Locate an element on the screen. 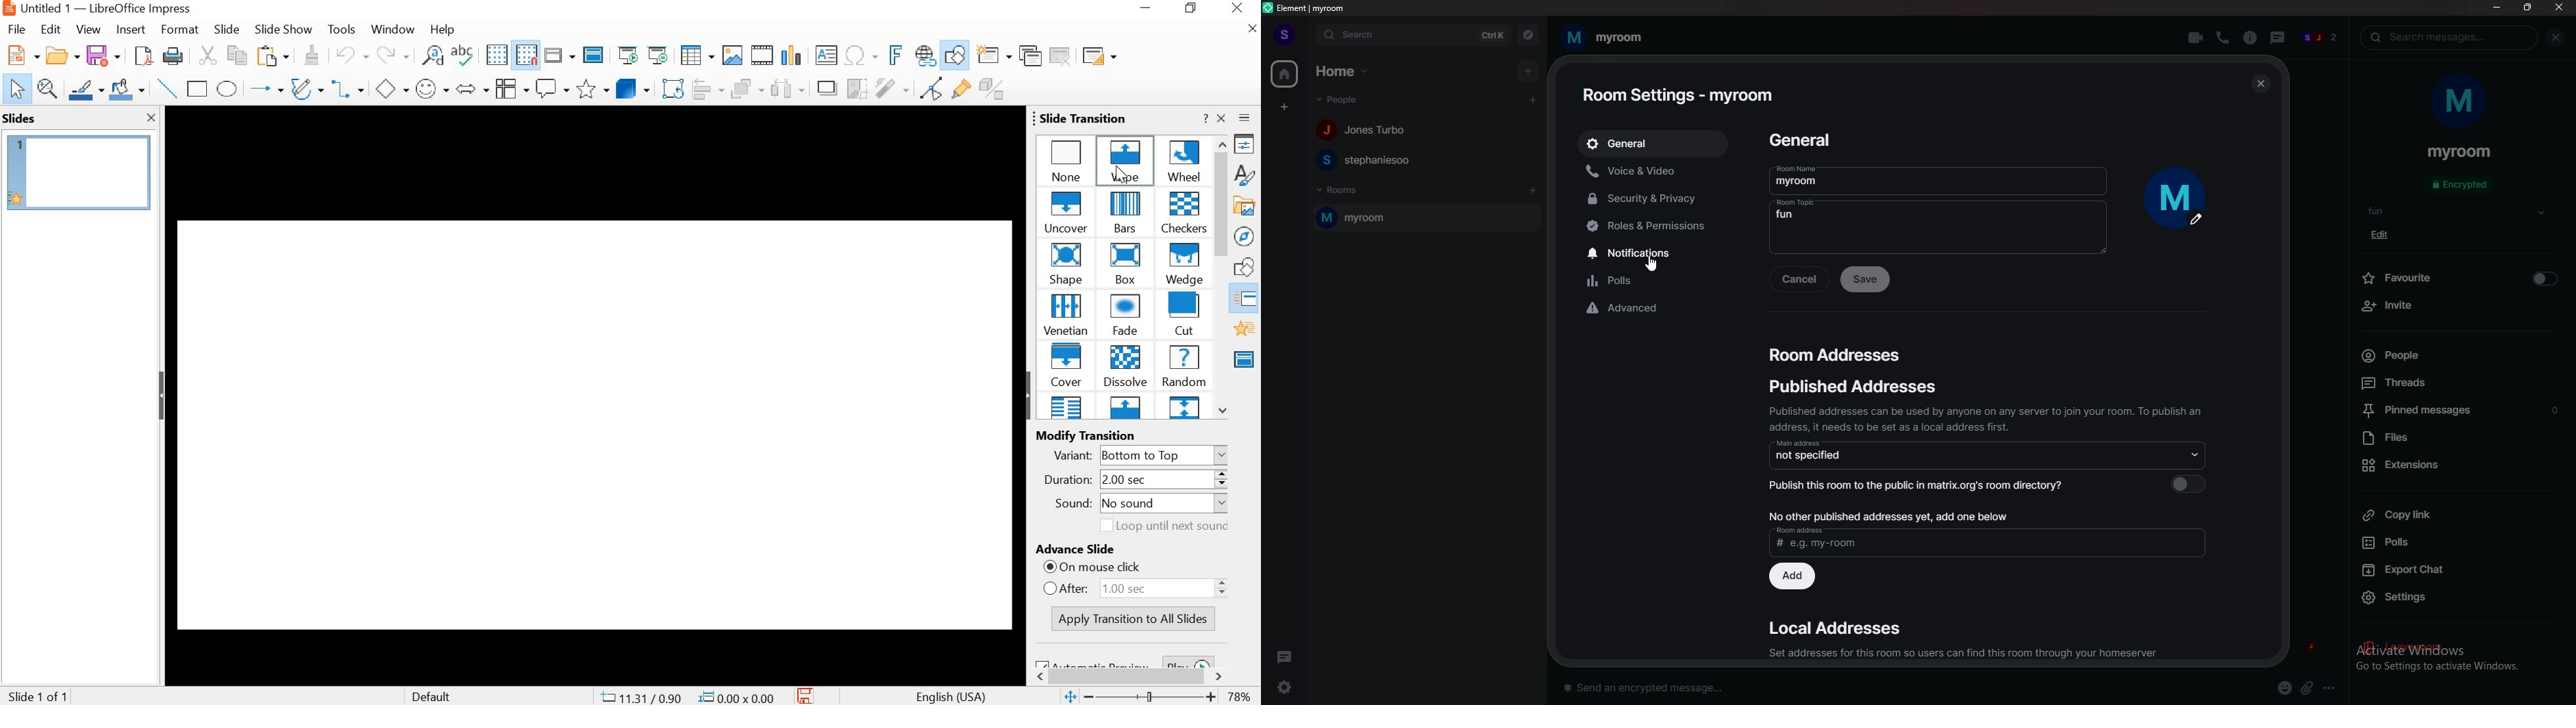 Image resolution: width=2576 pixels, height=728 pixels. resize is located at coordinates (2527, 7).